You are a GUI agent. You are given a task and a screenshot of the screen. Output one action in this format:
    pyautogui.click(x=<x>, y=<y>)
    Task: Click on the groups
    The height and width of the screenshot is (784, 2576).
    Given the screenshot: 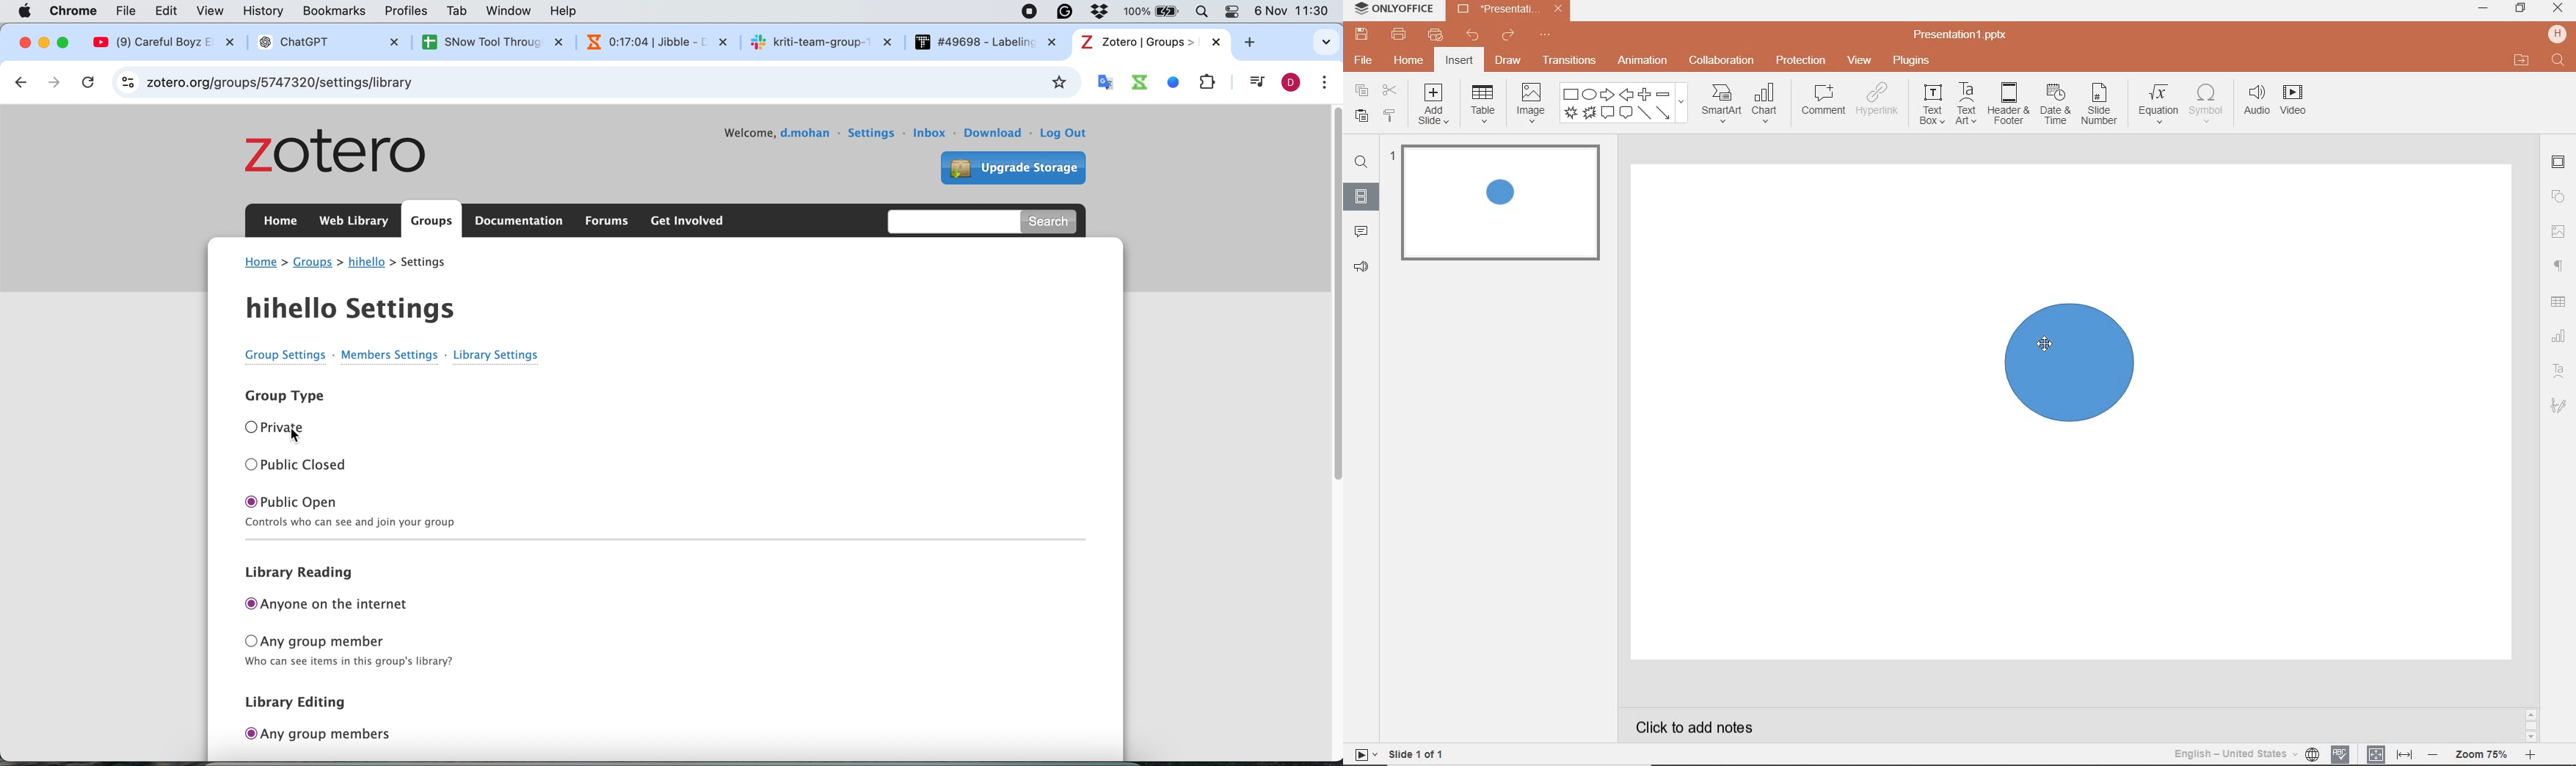 What is the action you would take?
    pyautogui.click(x=313, y=263)
    